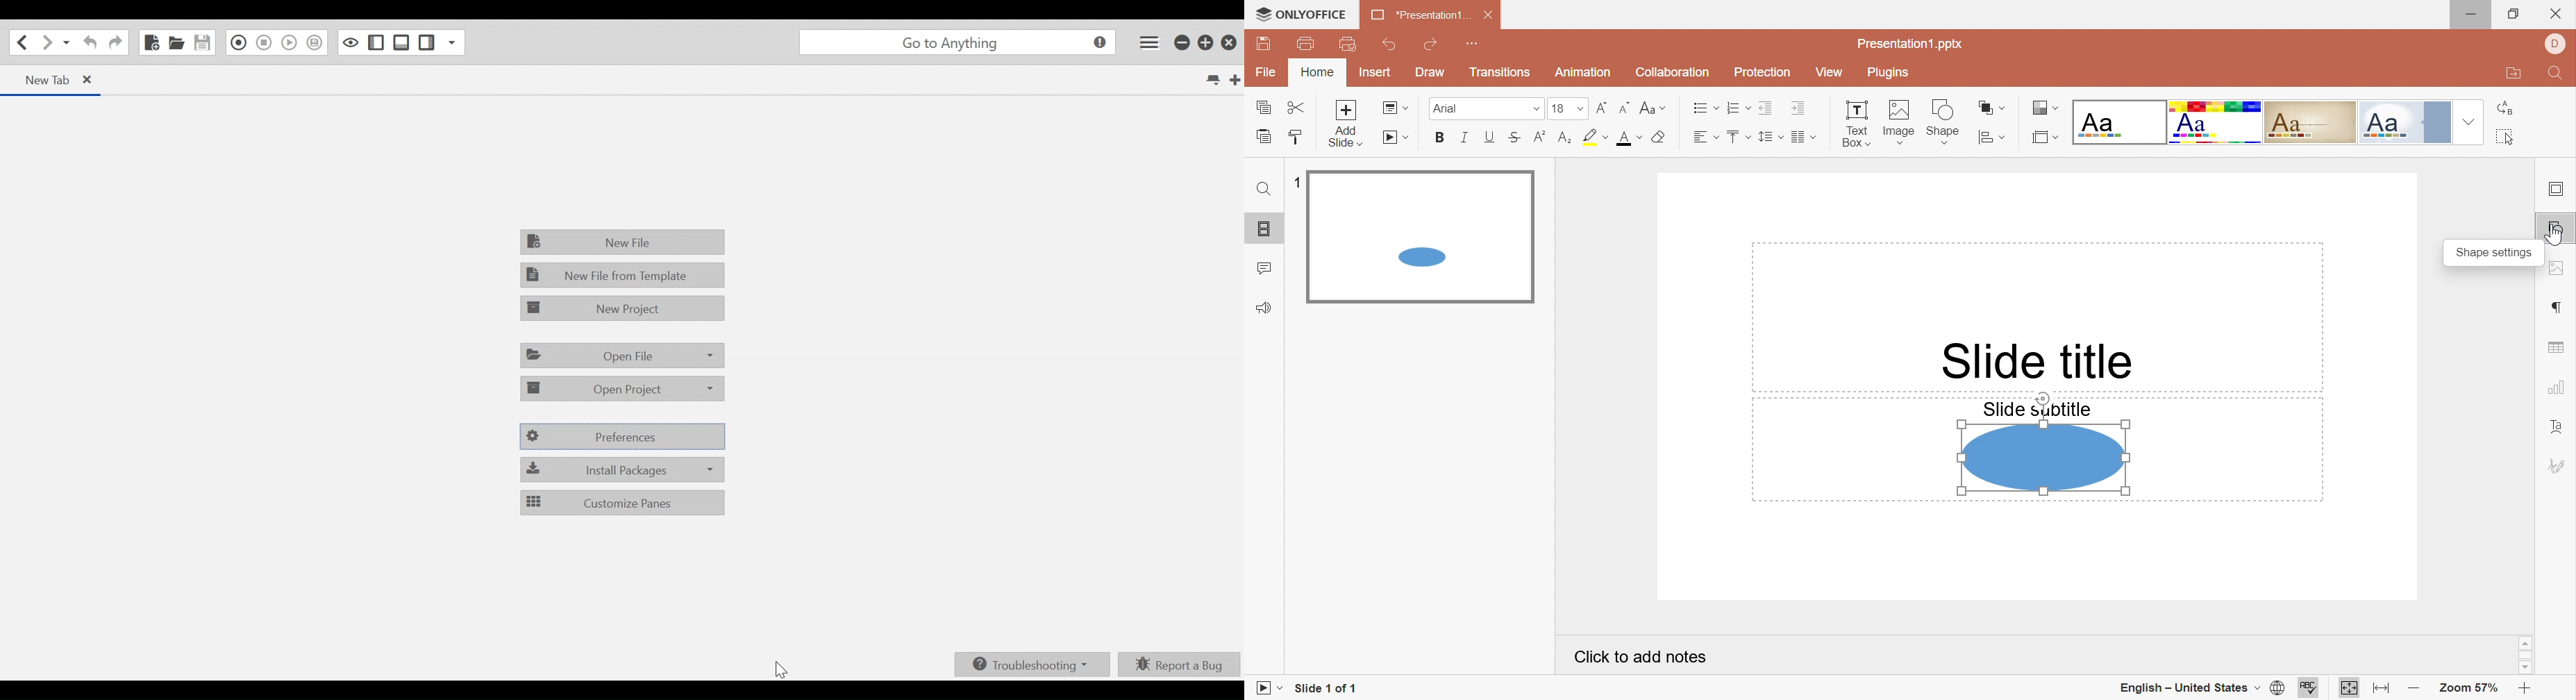  Describe the element at coordinates (1565, 138) in the screenshot. I see `Subscript` at that location.